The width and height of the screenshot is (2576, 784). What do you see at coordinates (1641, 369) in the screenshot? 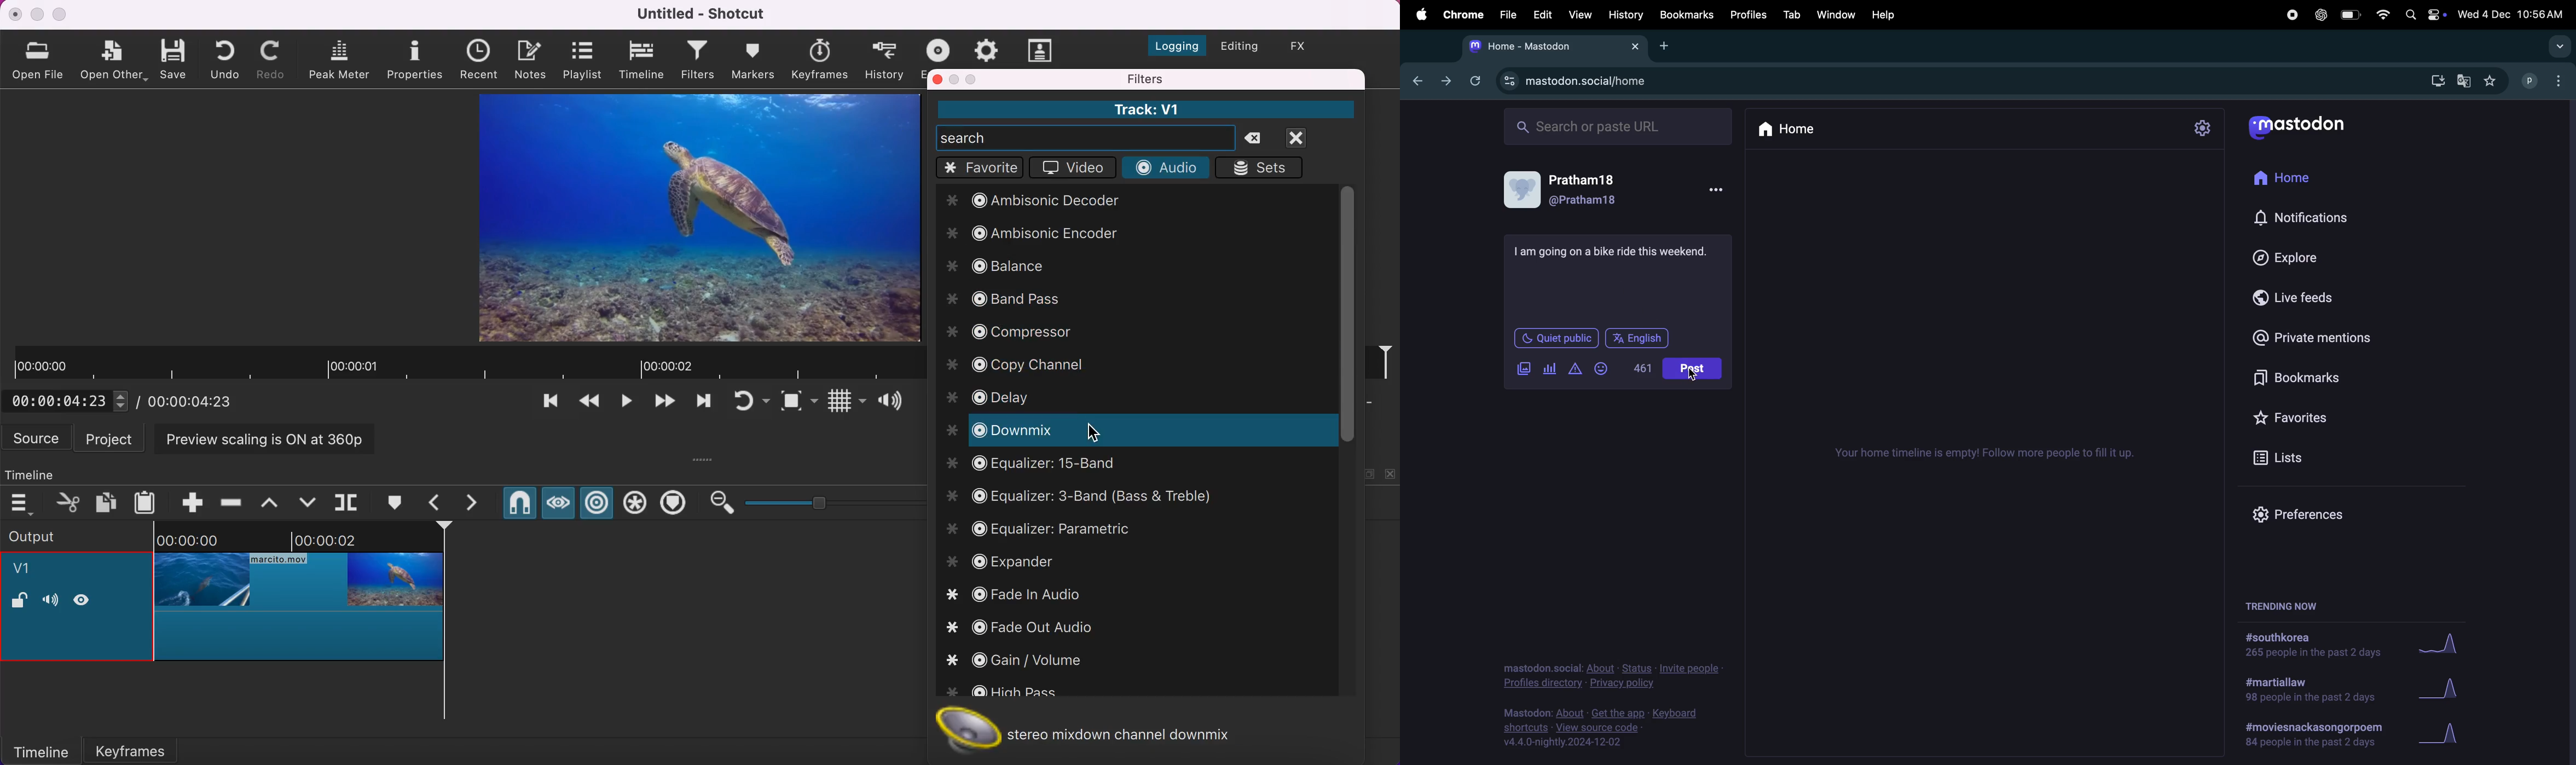
I see `500 words` at bounding box center [1641, 369].